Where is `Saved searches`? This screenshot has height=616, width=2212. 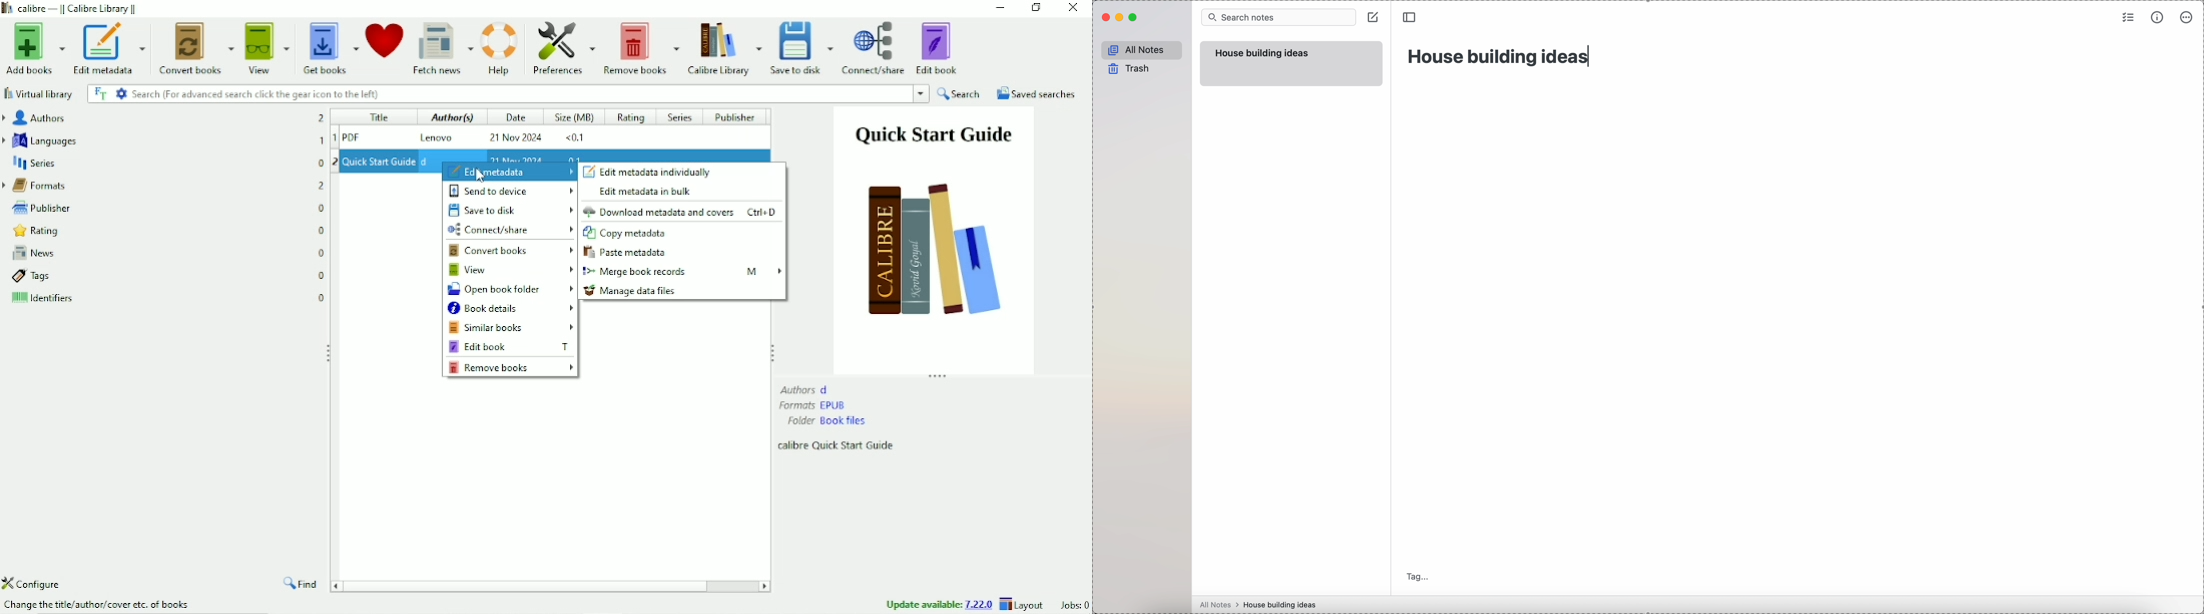 Saved searches is located at coordinates (1037, 94).